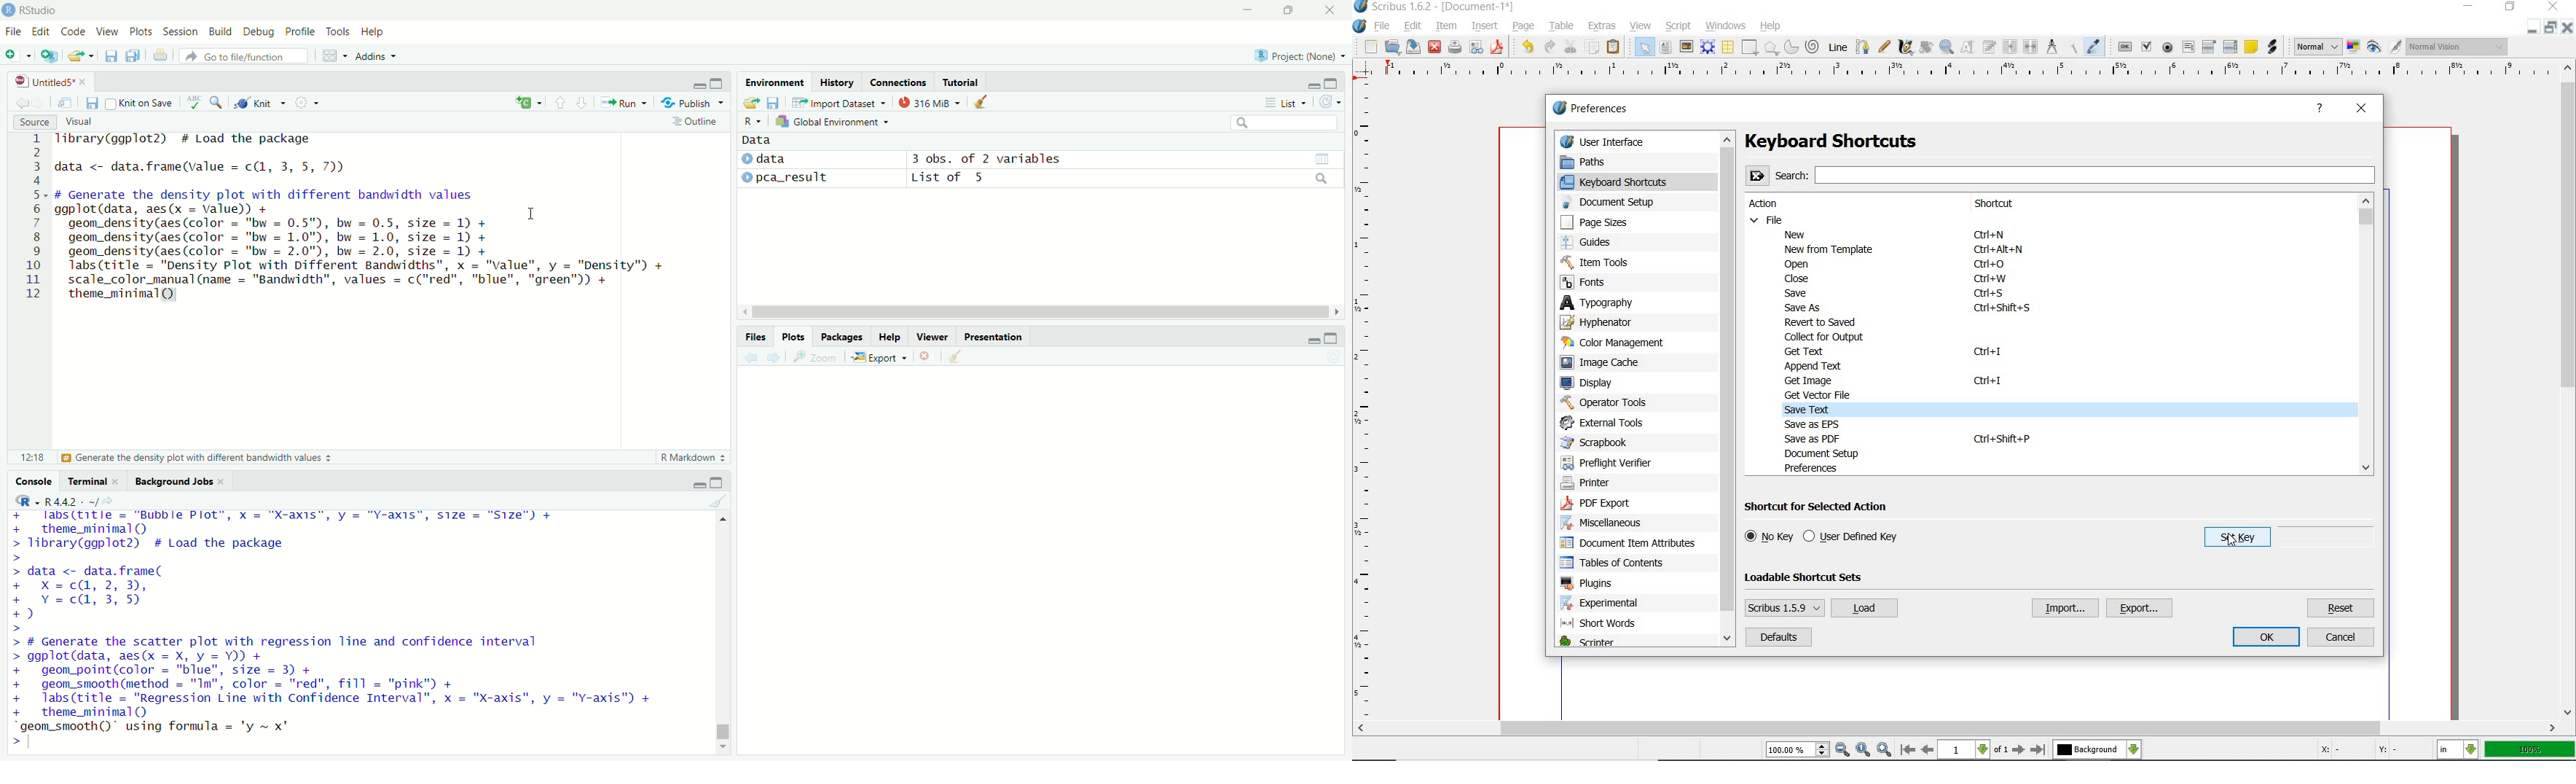  Describe the element at coordinates (2511, 7) in the screenshot. I see `restore` at that location.